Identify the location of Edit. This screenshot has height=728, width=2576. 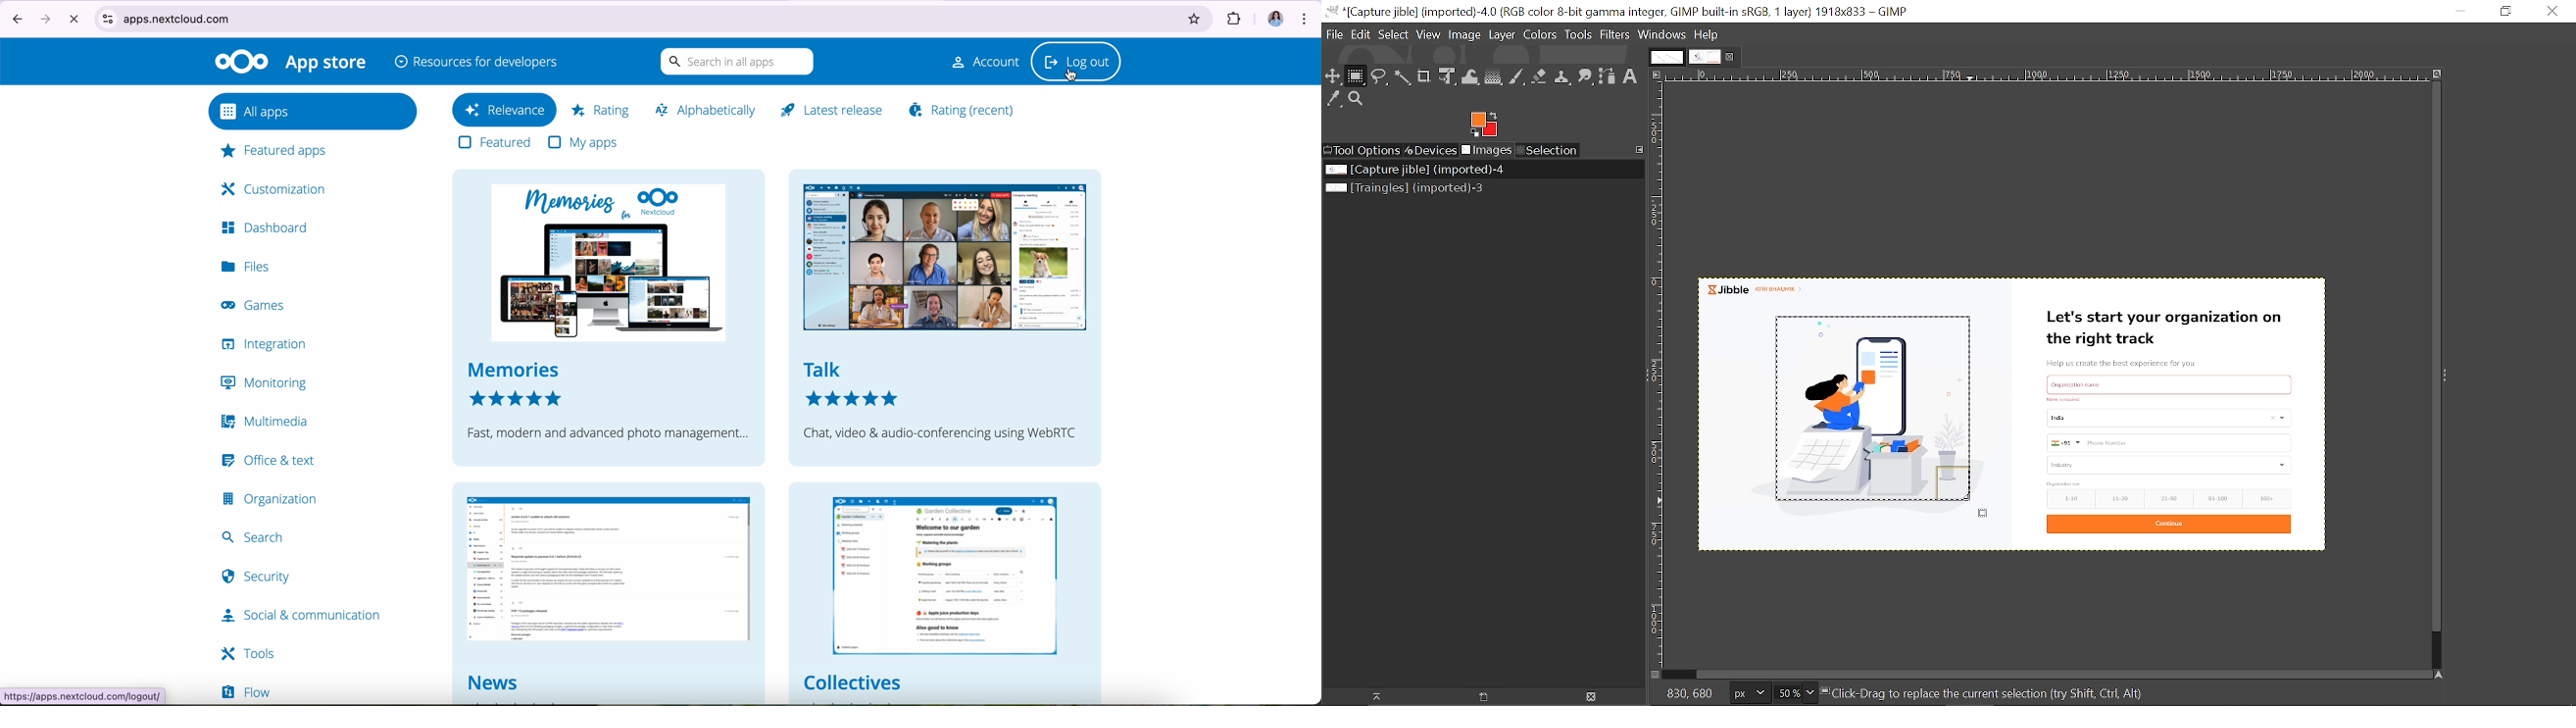
(1361, 33).